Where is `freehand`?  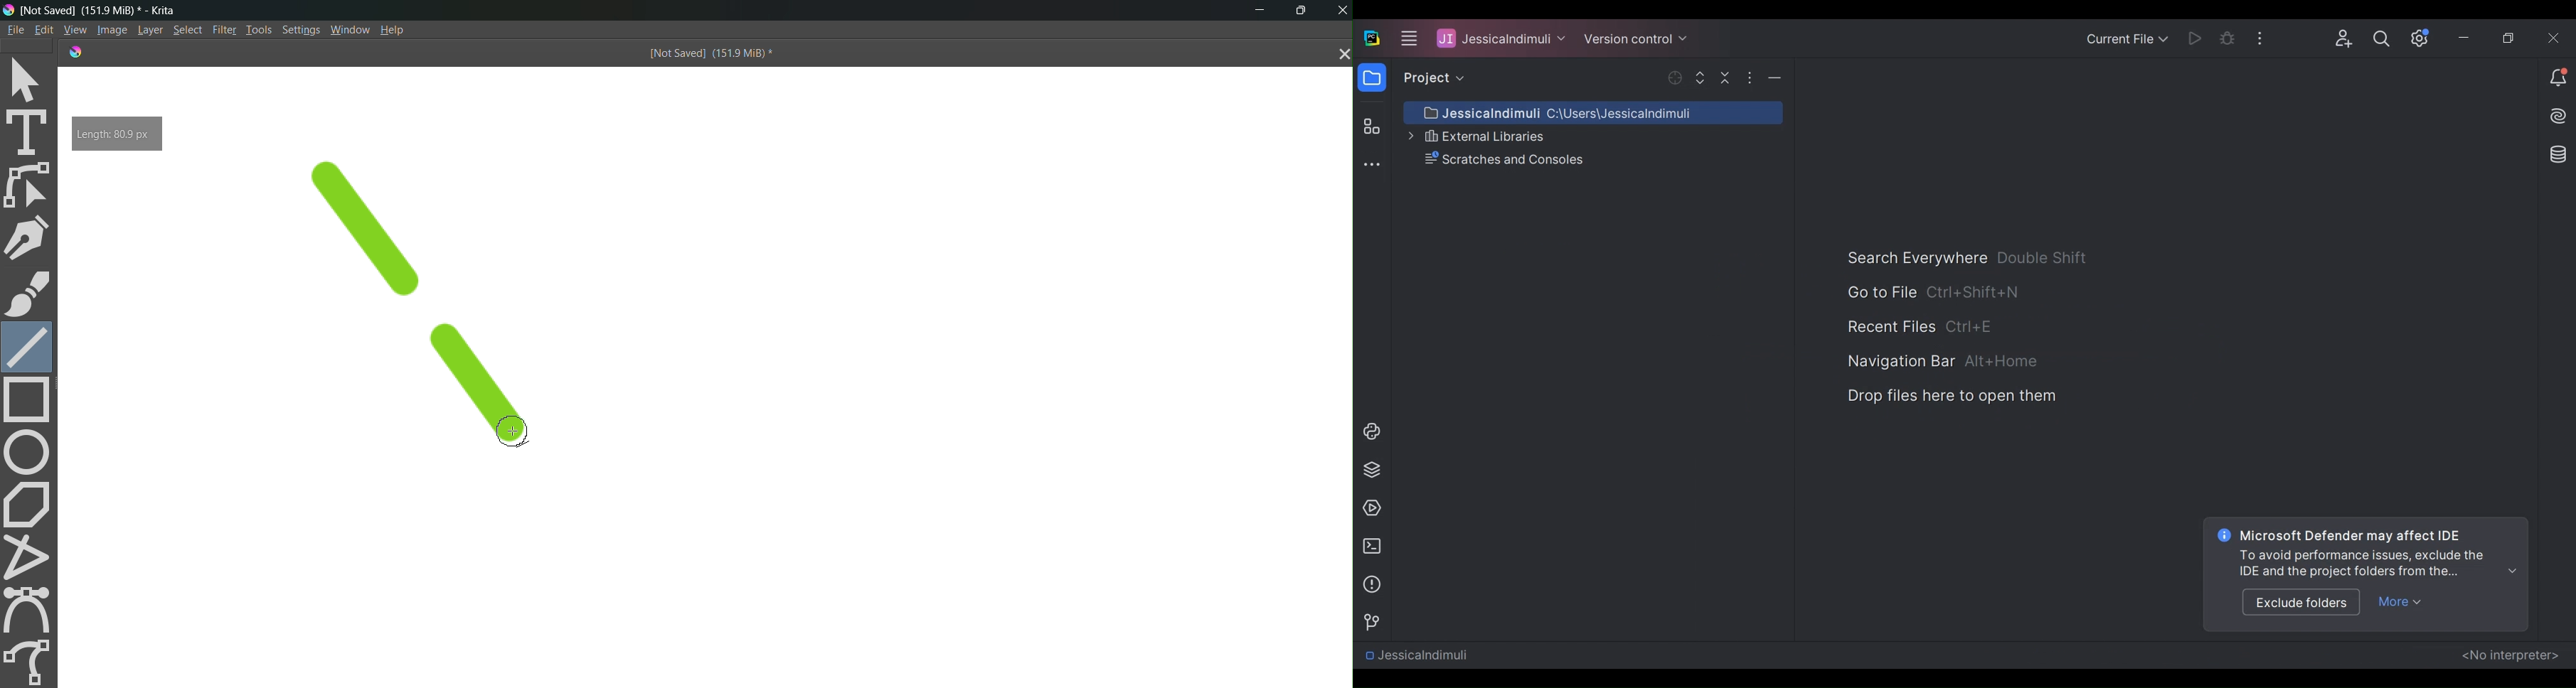 freehand is located at coordinates (30, 660).